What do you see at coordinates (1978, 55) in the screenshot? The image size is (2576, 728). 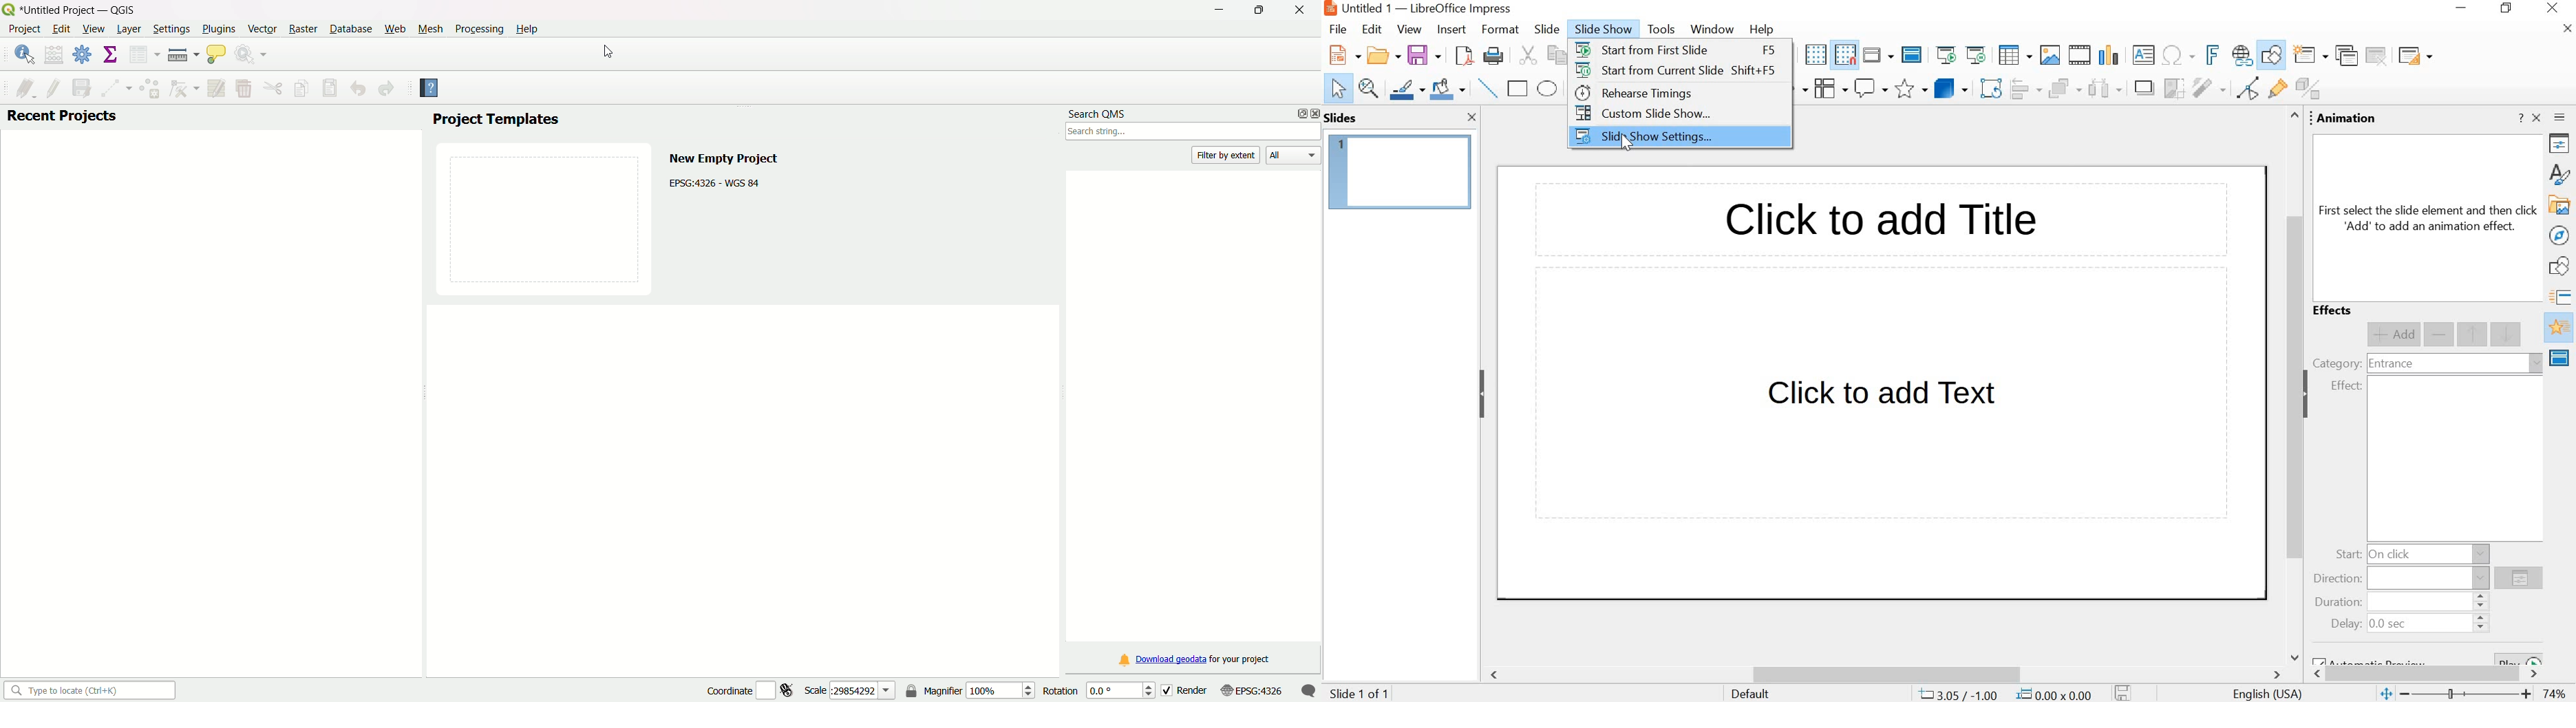 I see `slideshow from current slide` at bounding box center [1978, 55].